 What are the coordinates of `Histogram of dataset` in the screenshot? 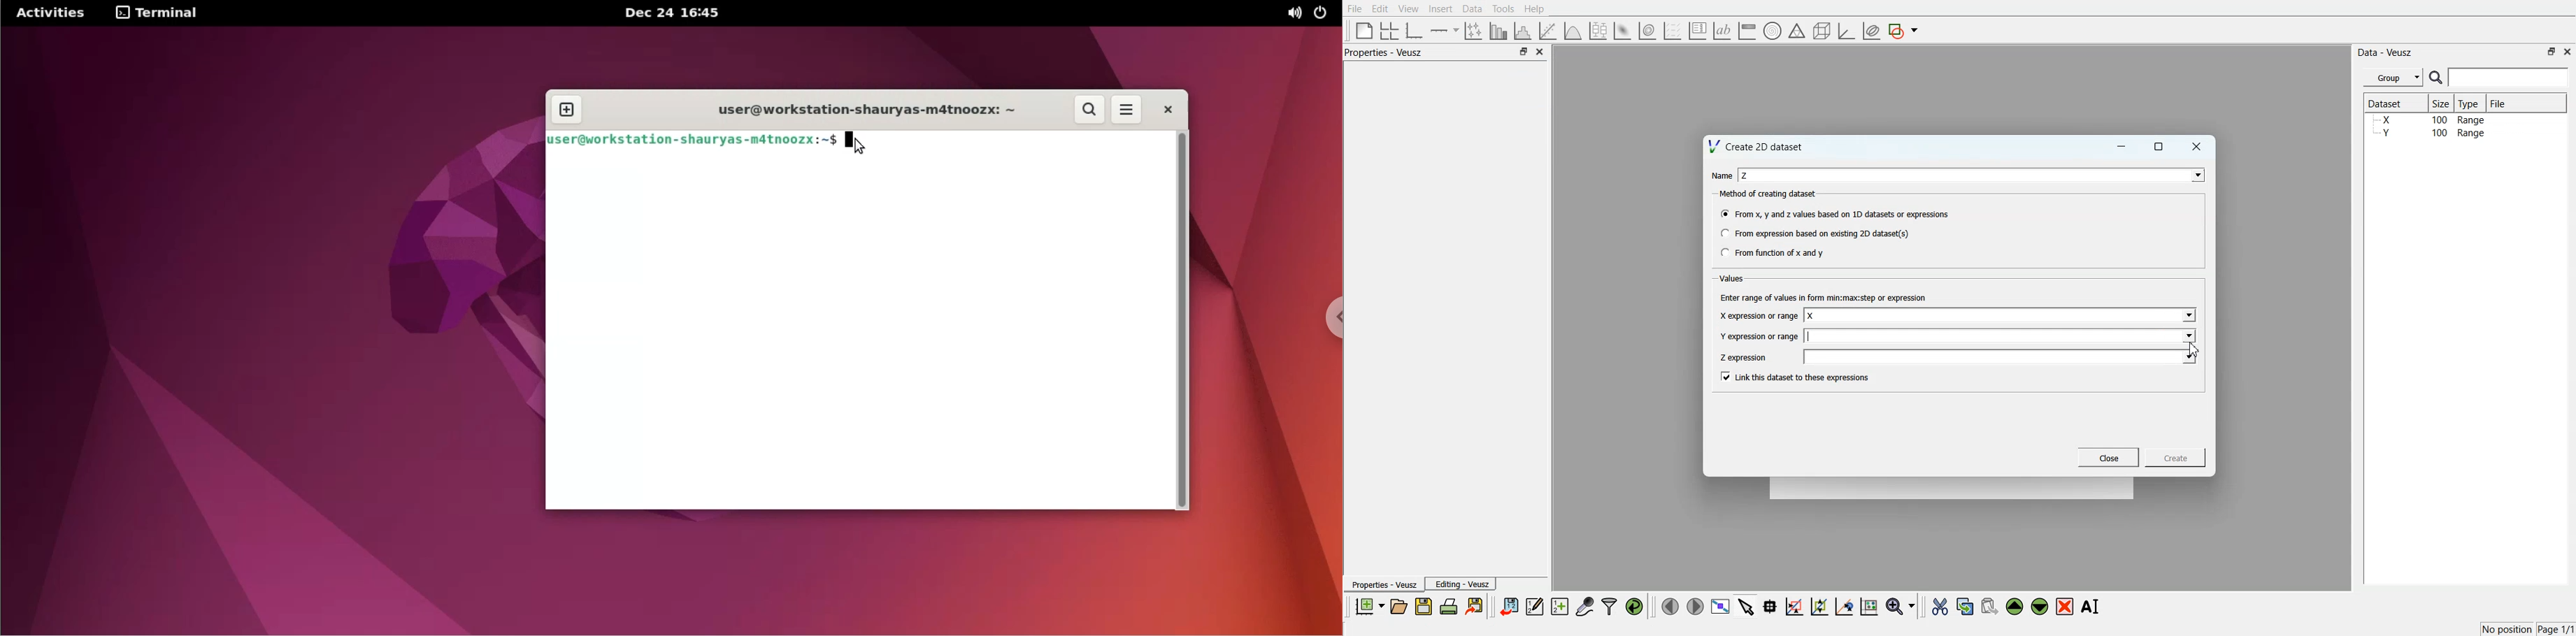 It's located at (1521, 31).